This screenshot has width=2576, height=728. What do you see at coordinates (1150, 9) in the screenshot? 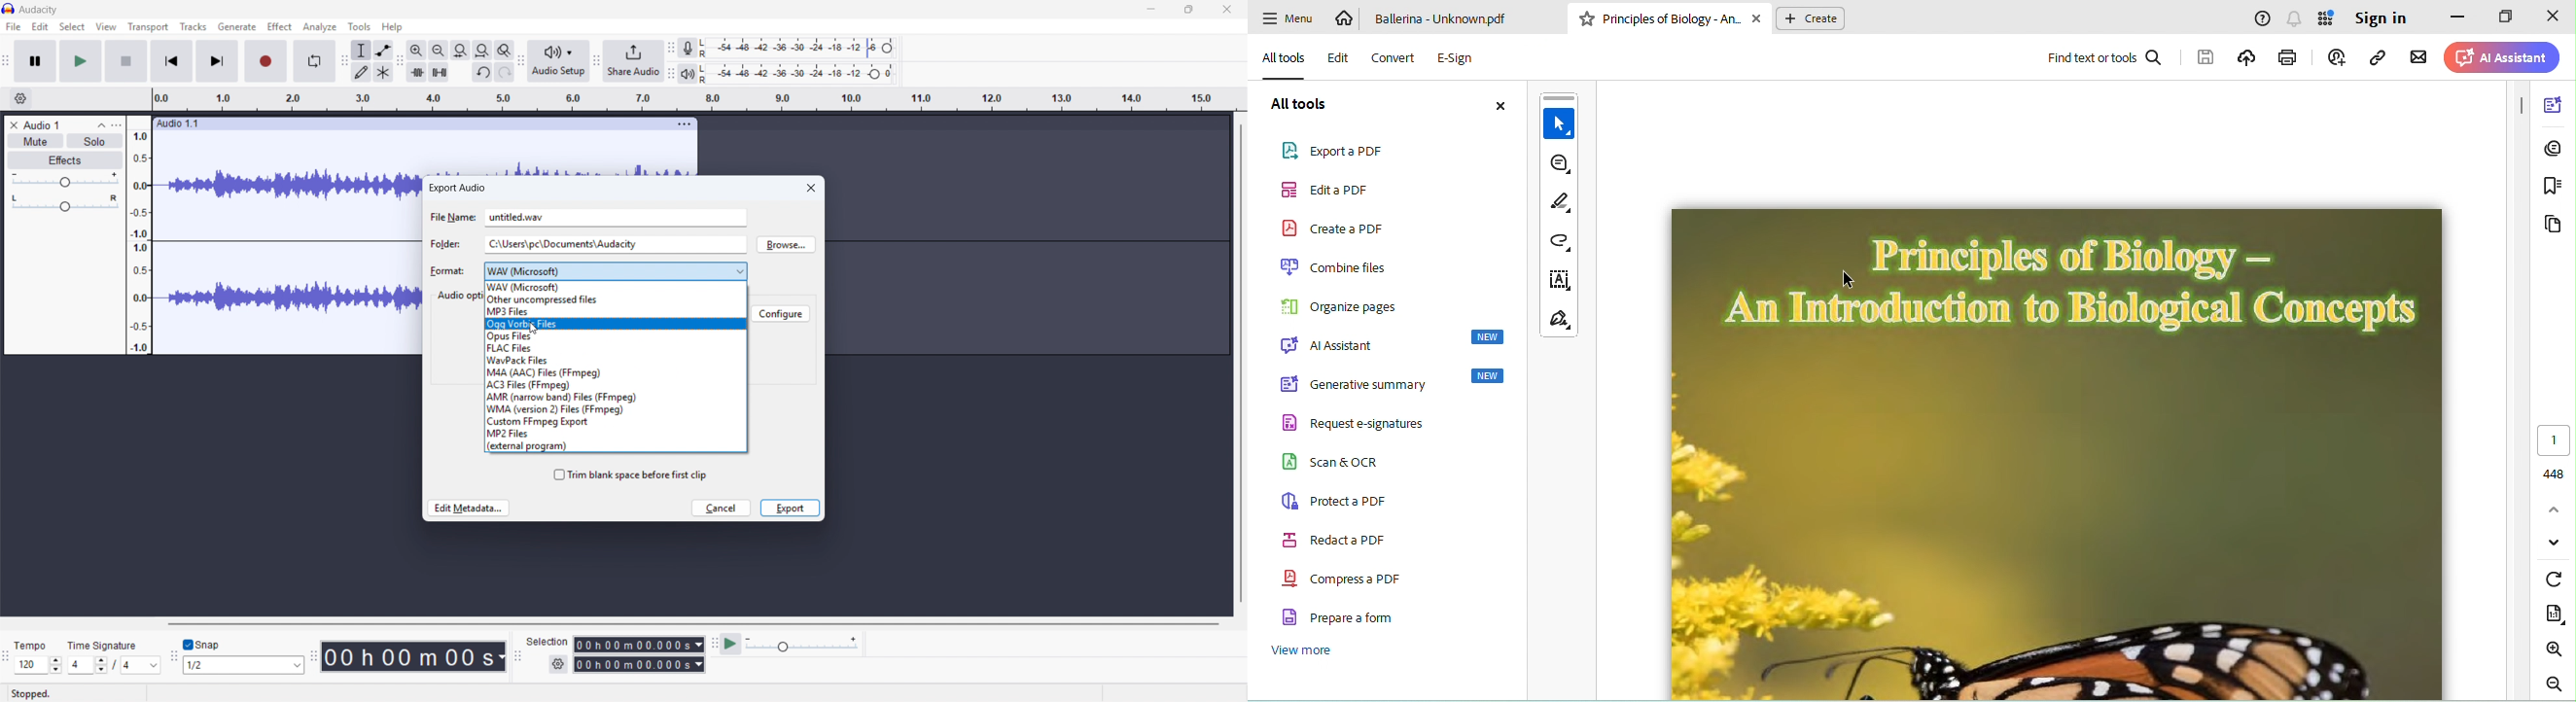
I see `minimise ` at bounding box center [1150, 9].